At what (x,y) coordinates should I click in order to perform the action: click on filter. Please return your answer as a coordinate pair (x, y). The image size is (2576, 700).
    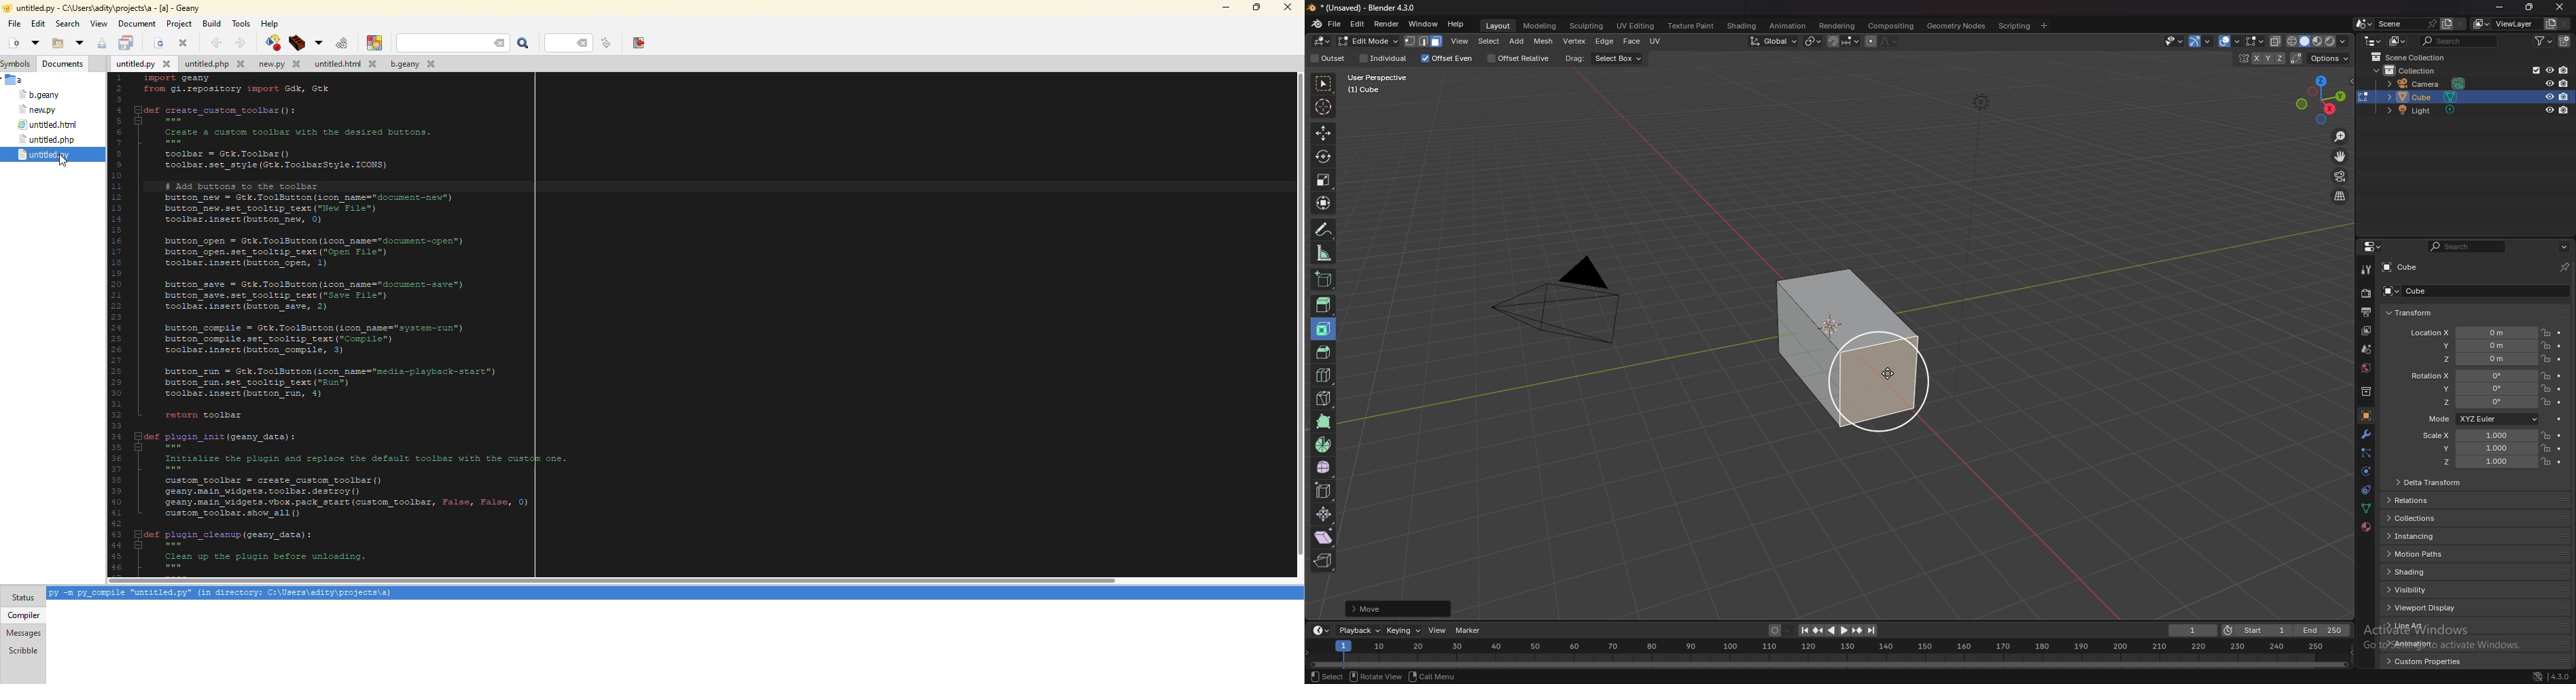
    Looking at the image, I should click on (2543, 41).